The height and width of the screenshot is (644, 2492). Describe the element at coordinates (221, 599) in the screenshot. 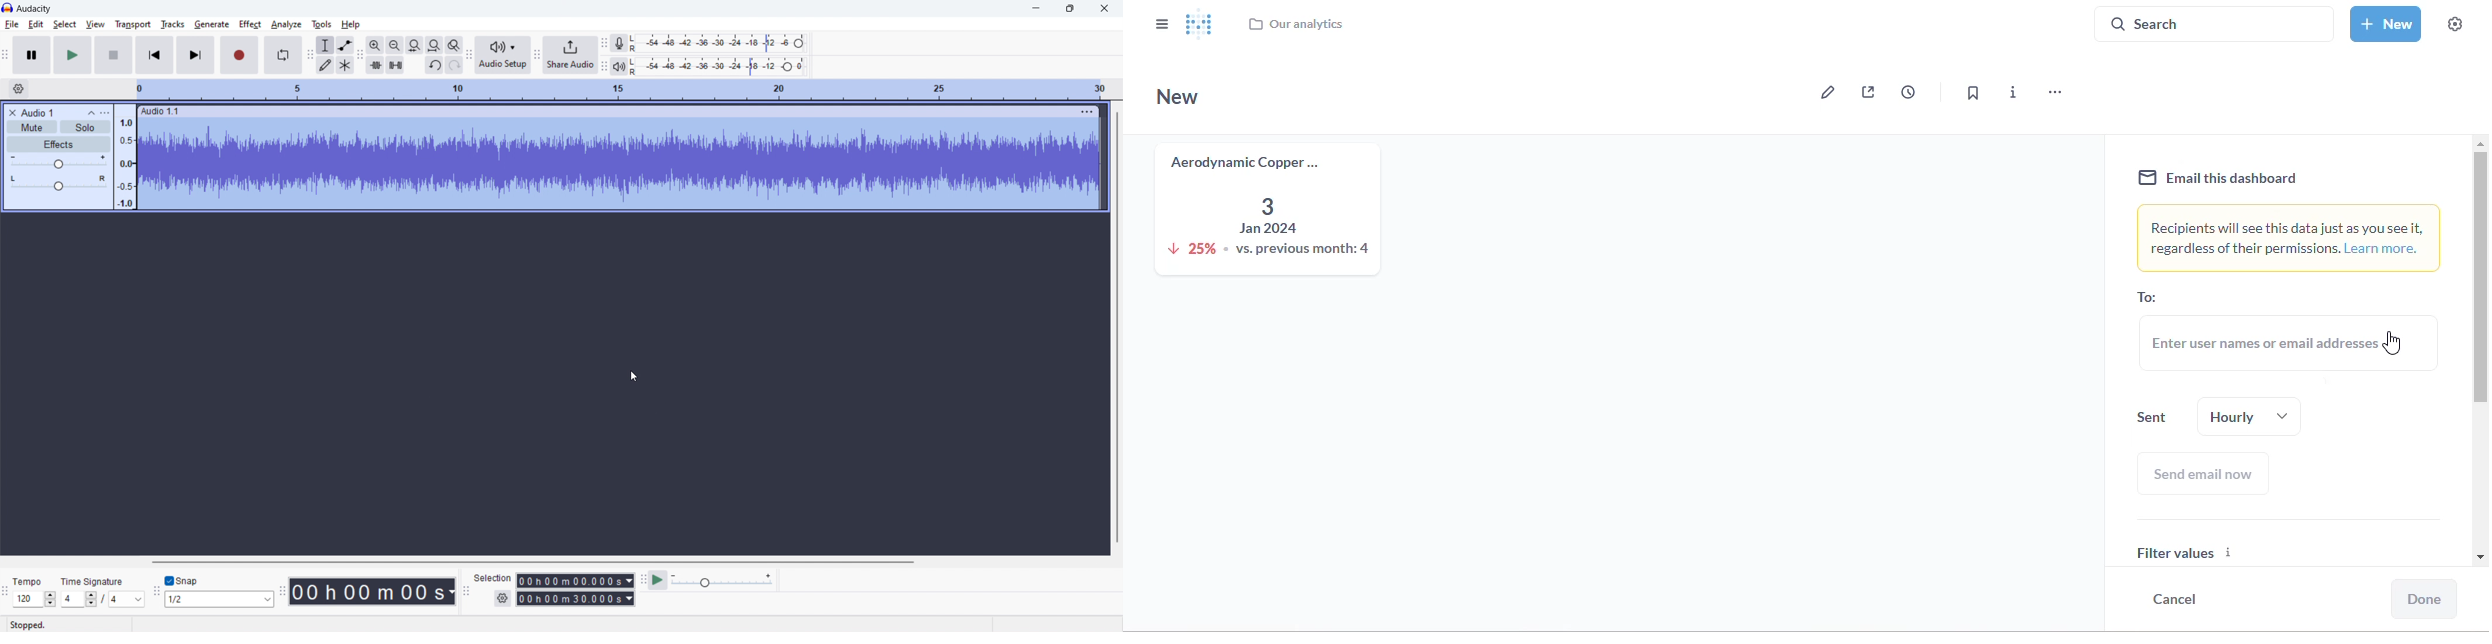

I see `select snapping` at that location.